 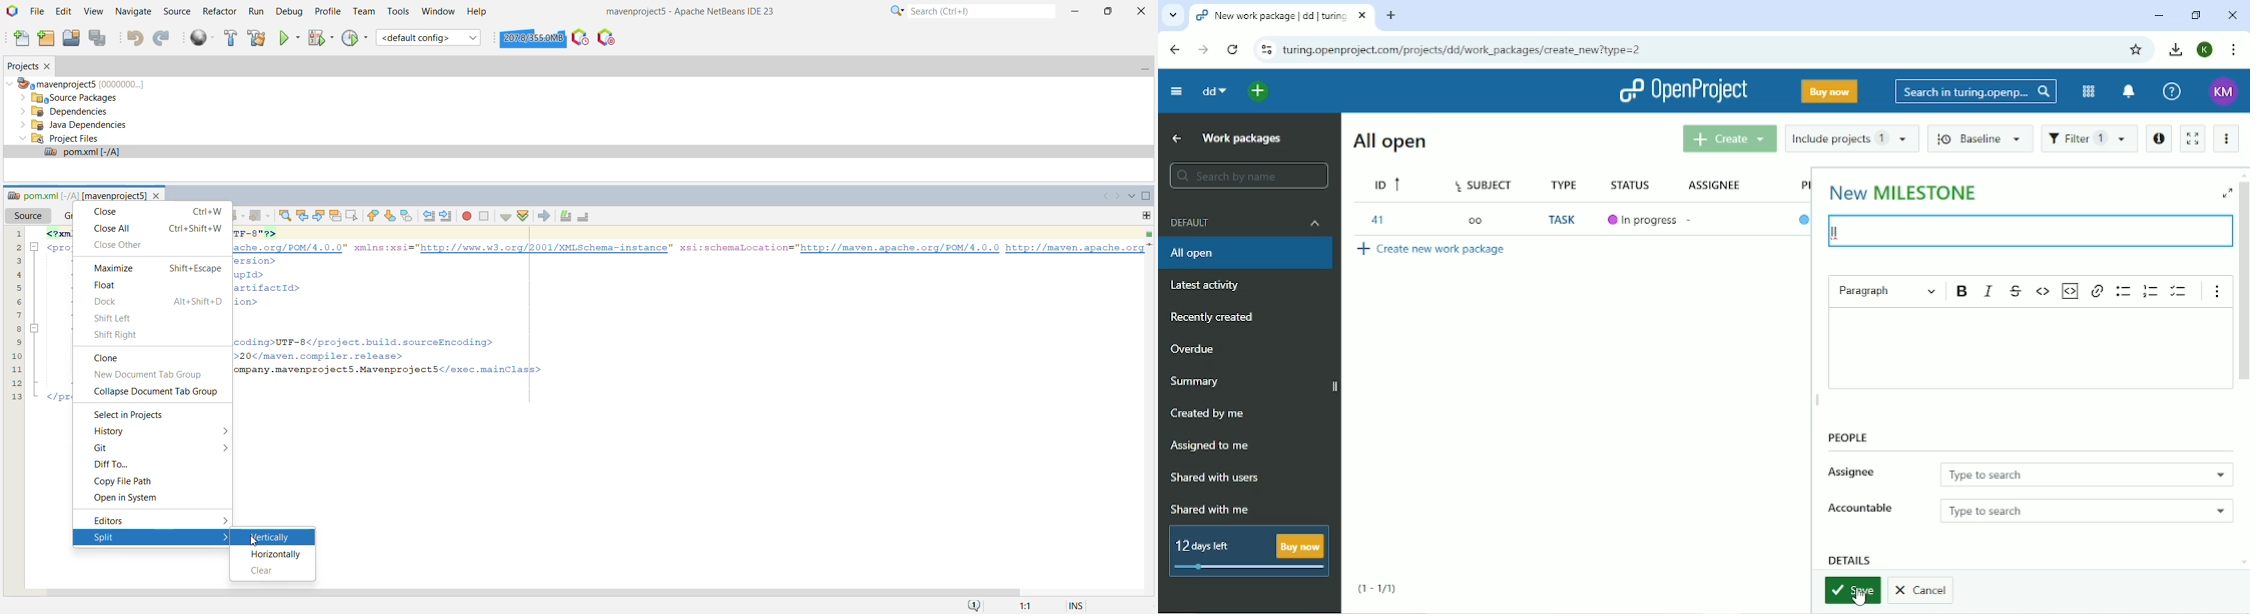 What do you see at coordinates (2226, 193) in the screenshot?
I see `Enlarge` at bounding box center [2226, 193].